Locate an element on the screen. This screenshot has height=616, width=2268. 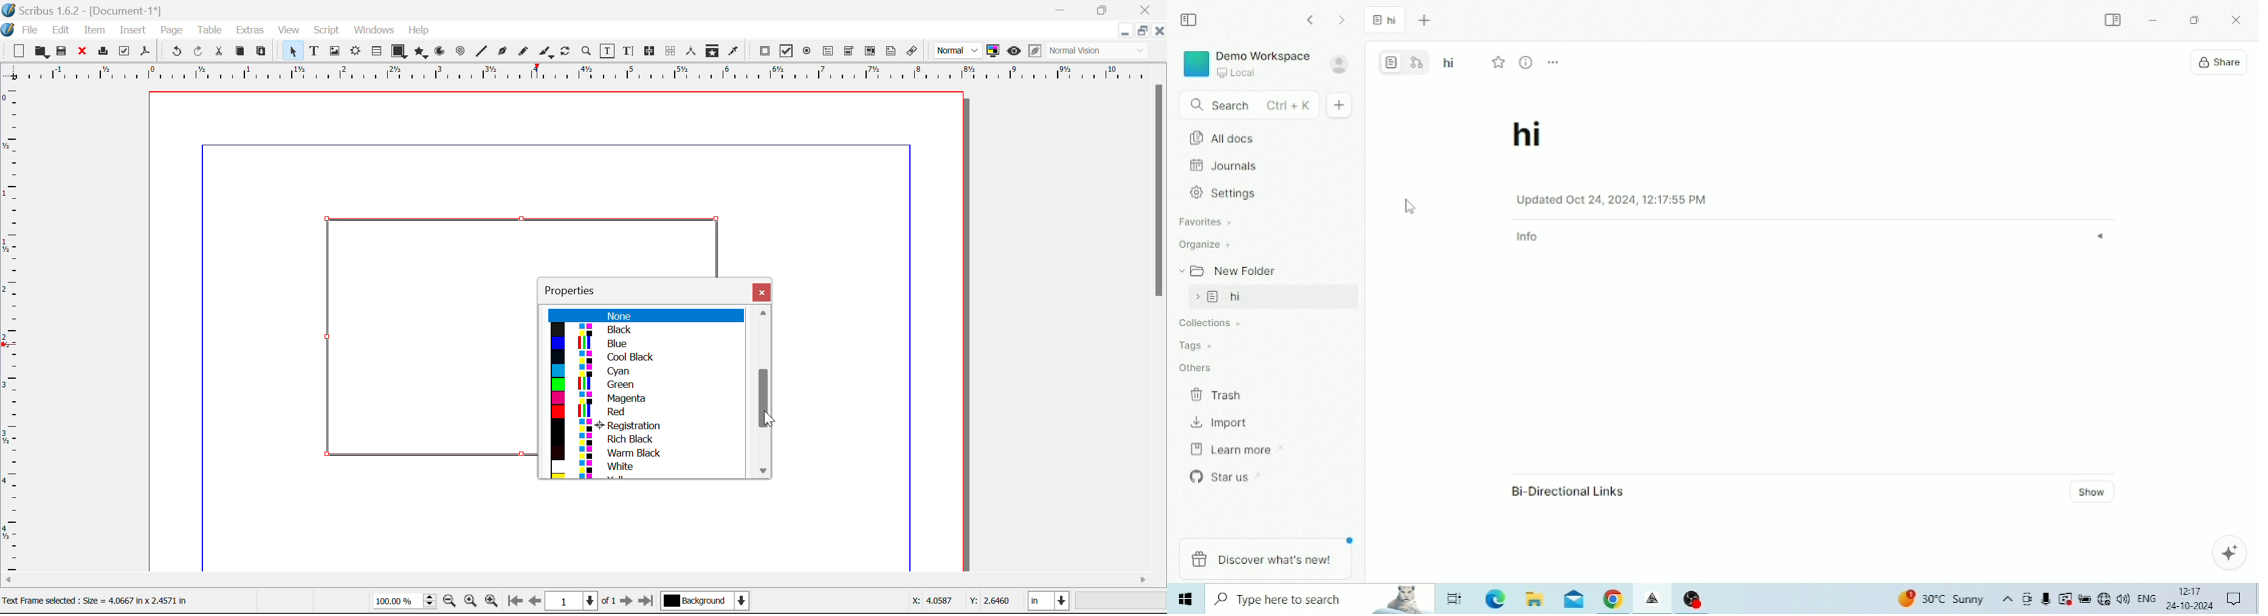
Save as Pdf is located at coordinates (145, 52).